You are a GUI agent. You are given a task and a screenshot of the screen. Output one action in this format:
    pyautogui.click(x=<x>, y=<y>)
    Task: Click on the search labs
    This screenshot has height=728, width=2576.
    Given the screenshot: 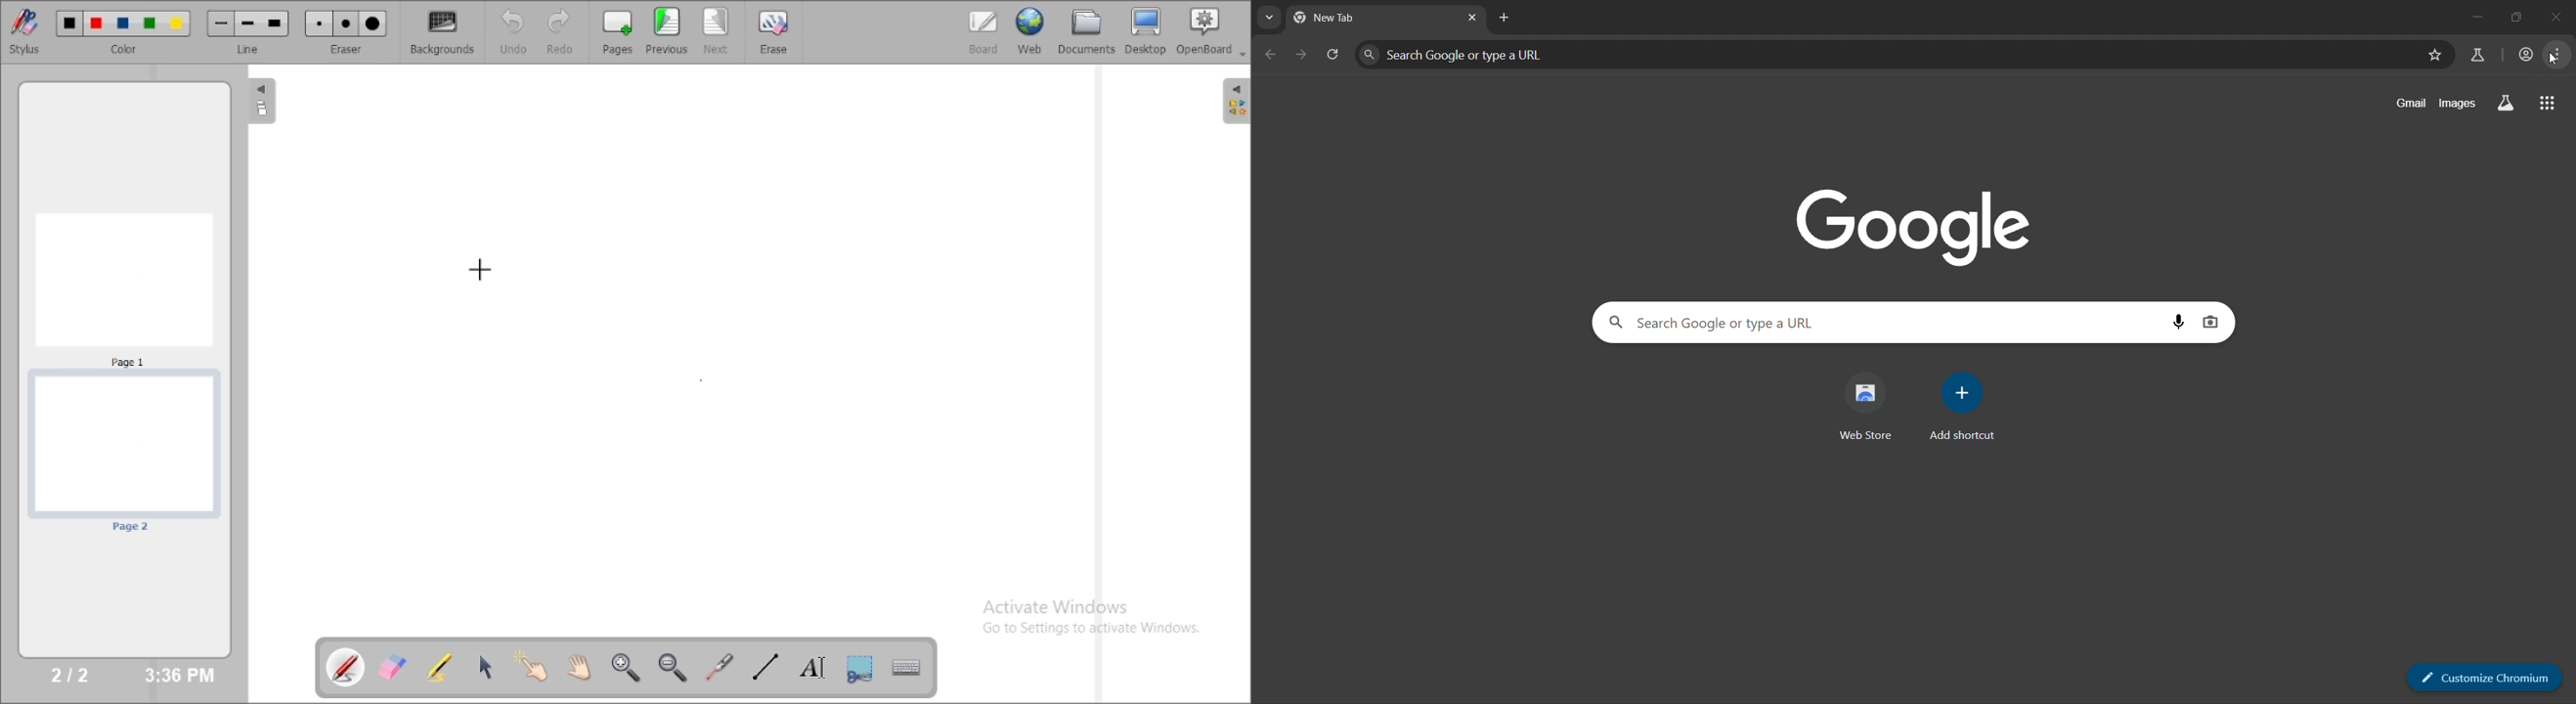 What is the action you would take?
    pyautogui.click(x=2477, y=55)
    